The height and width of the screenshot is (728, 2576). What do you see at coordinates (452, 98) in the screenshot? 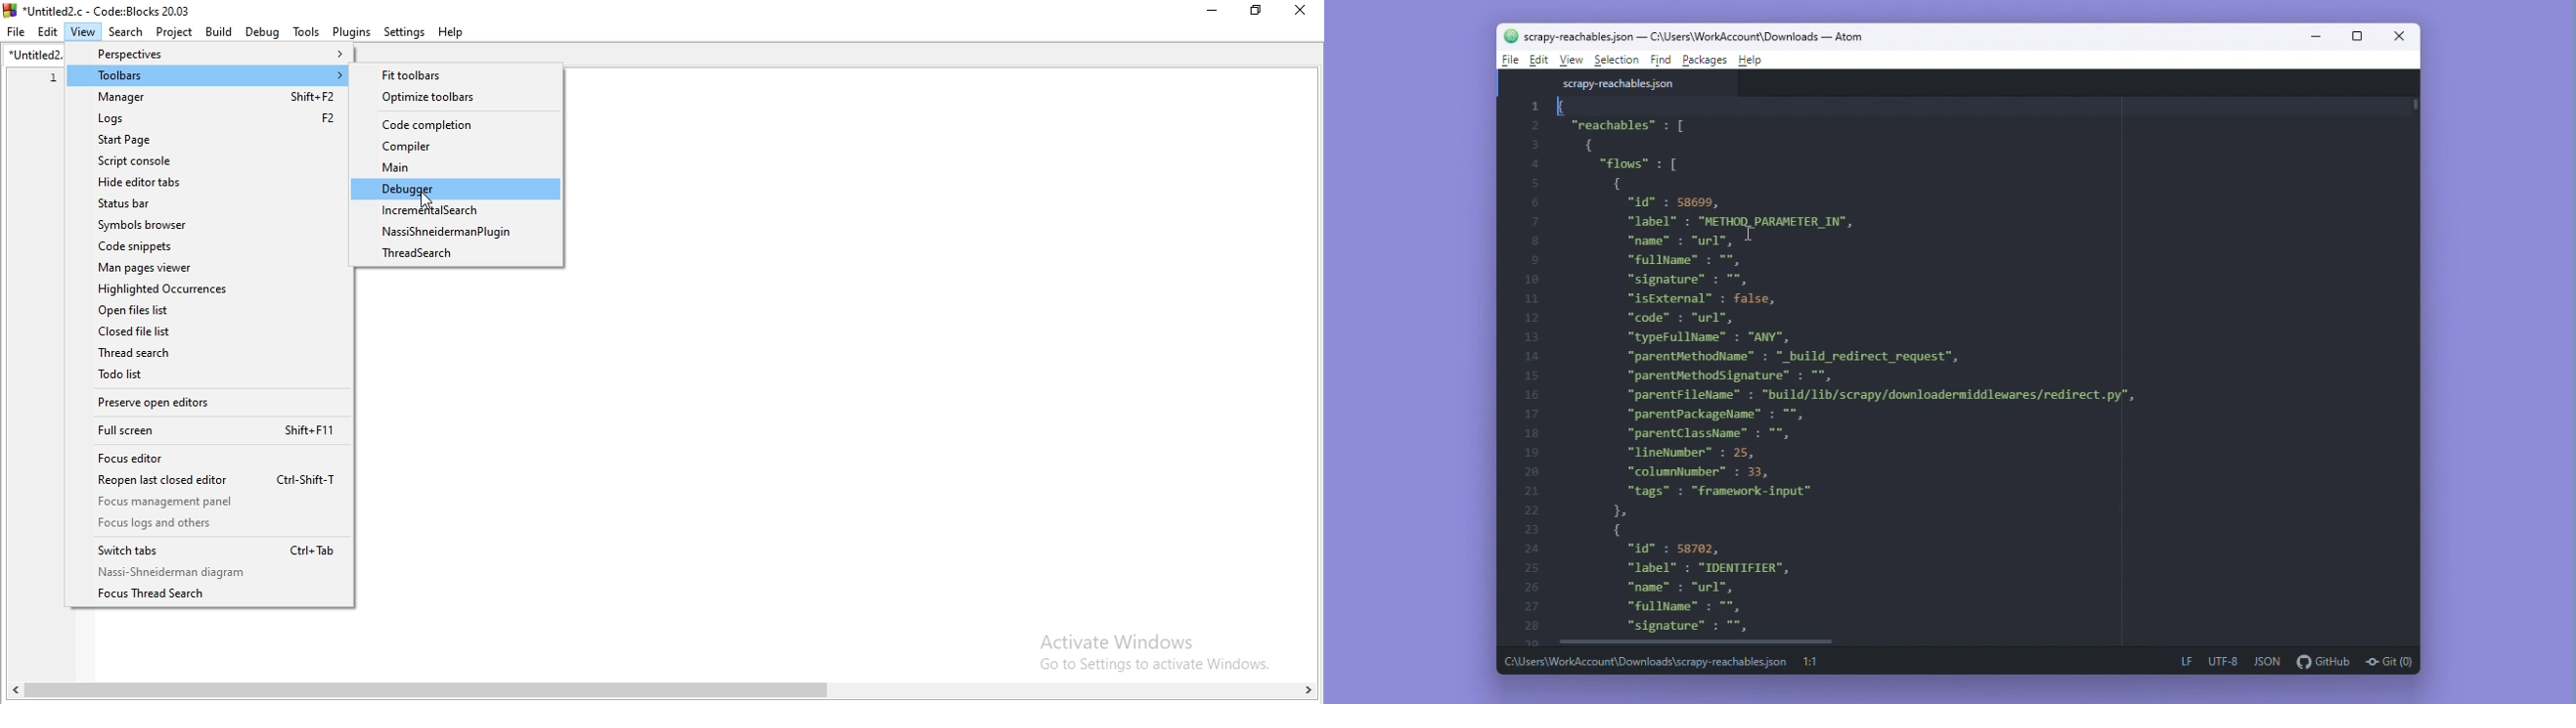
I see `Optimize toolbars` at bounding box center [452, 98].